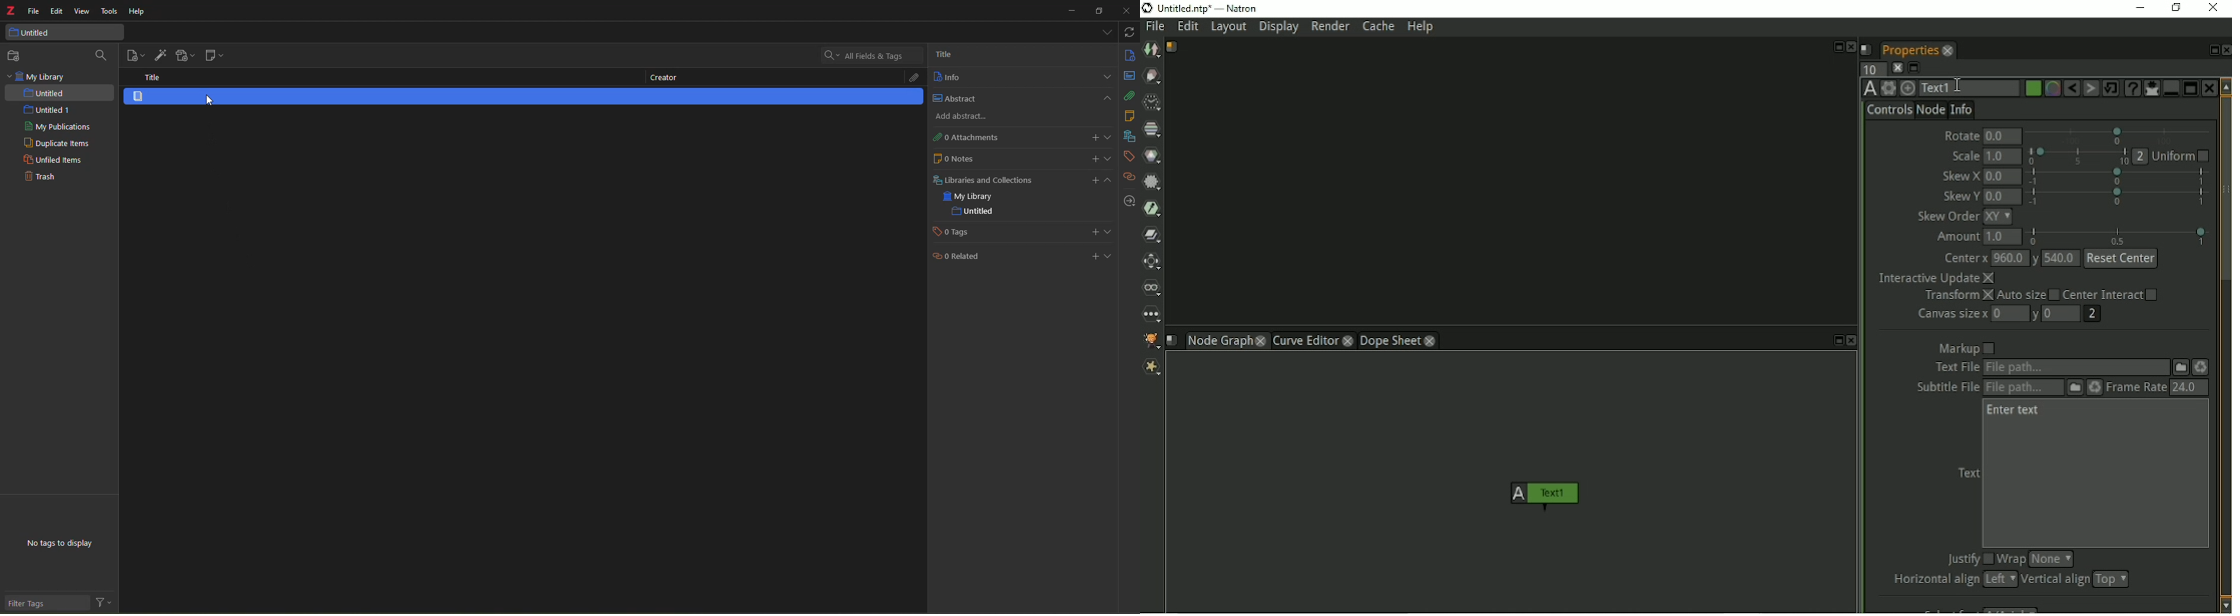 The width and height of the screenshot is (2240, 616). Describe the element at coordinates (183, 56) in the screenshot. I see `add attachment` at that location.